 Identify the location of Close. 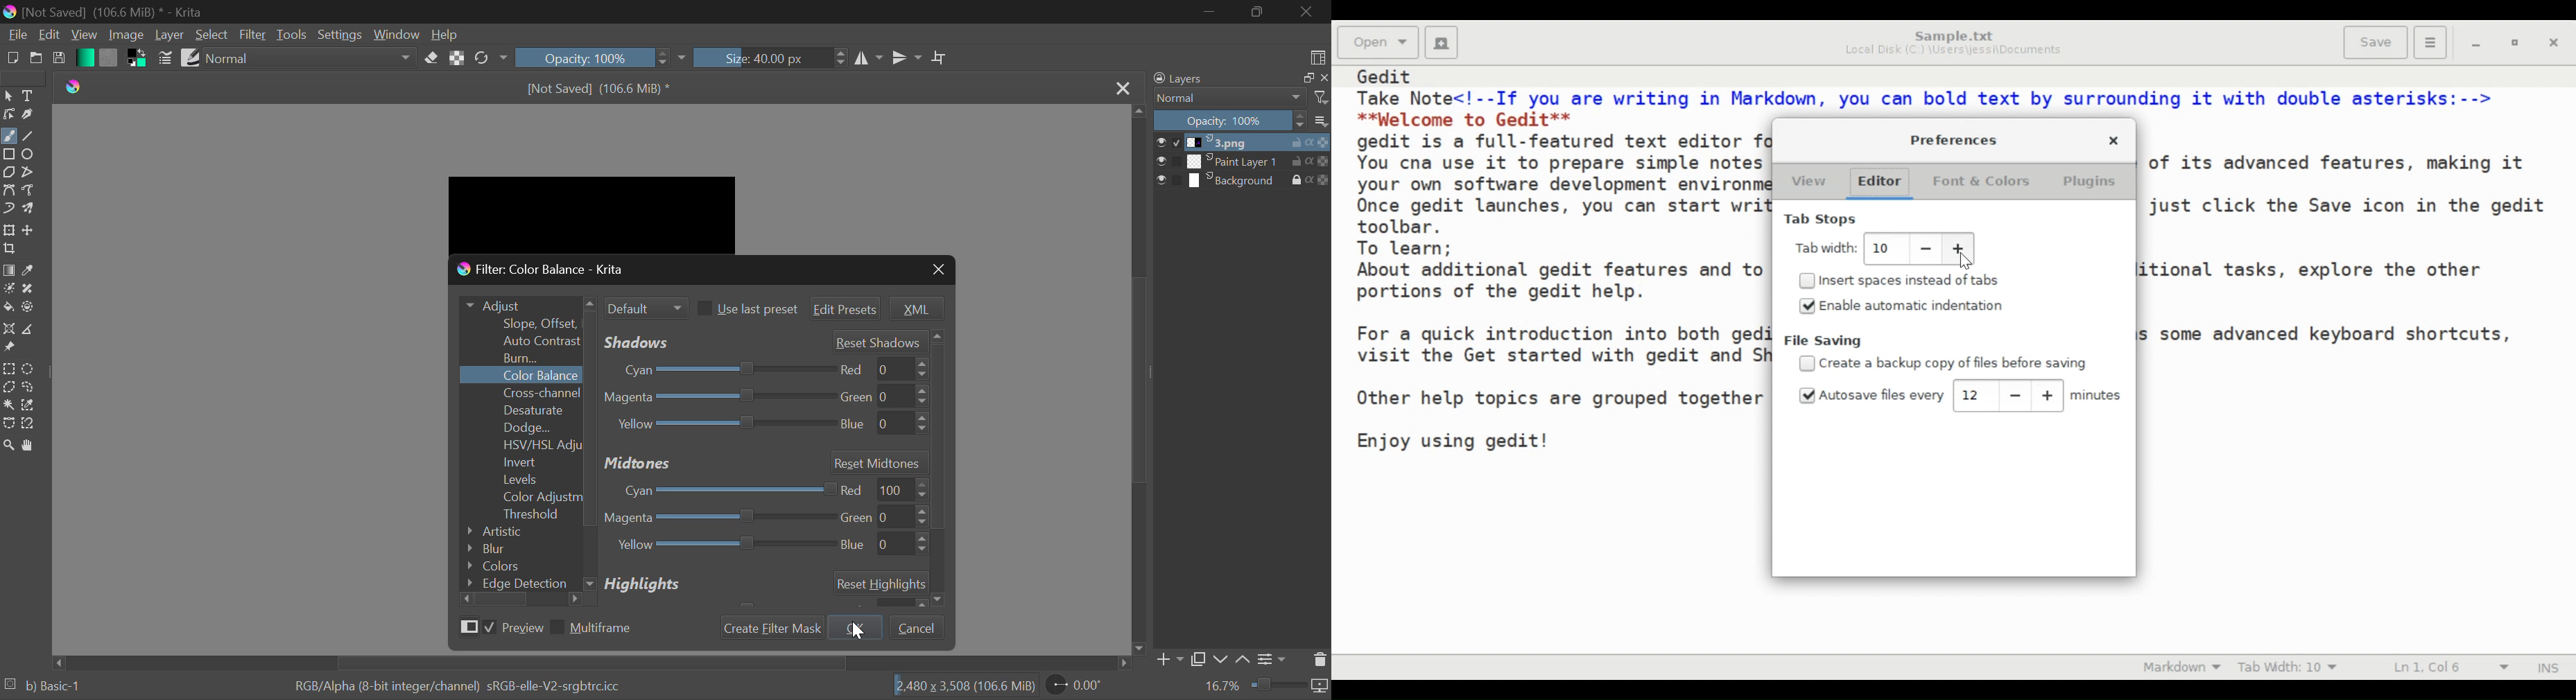
(940, 270).